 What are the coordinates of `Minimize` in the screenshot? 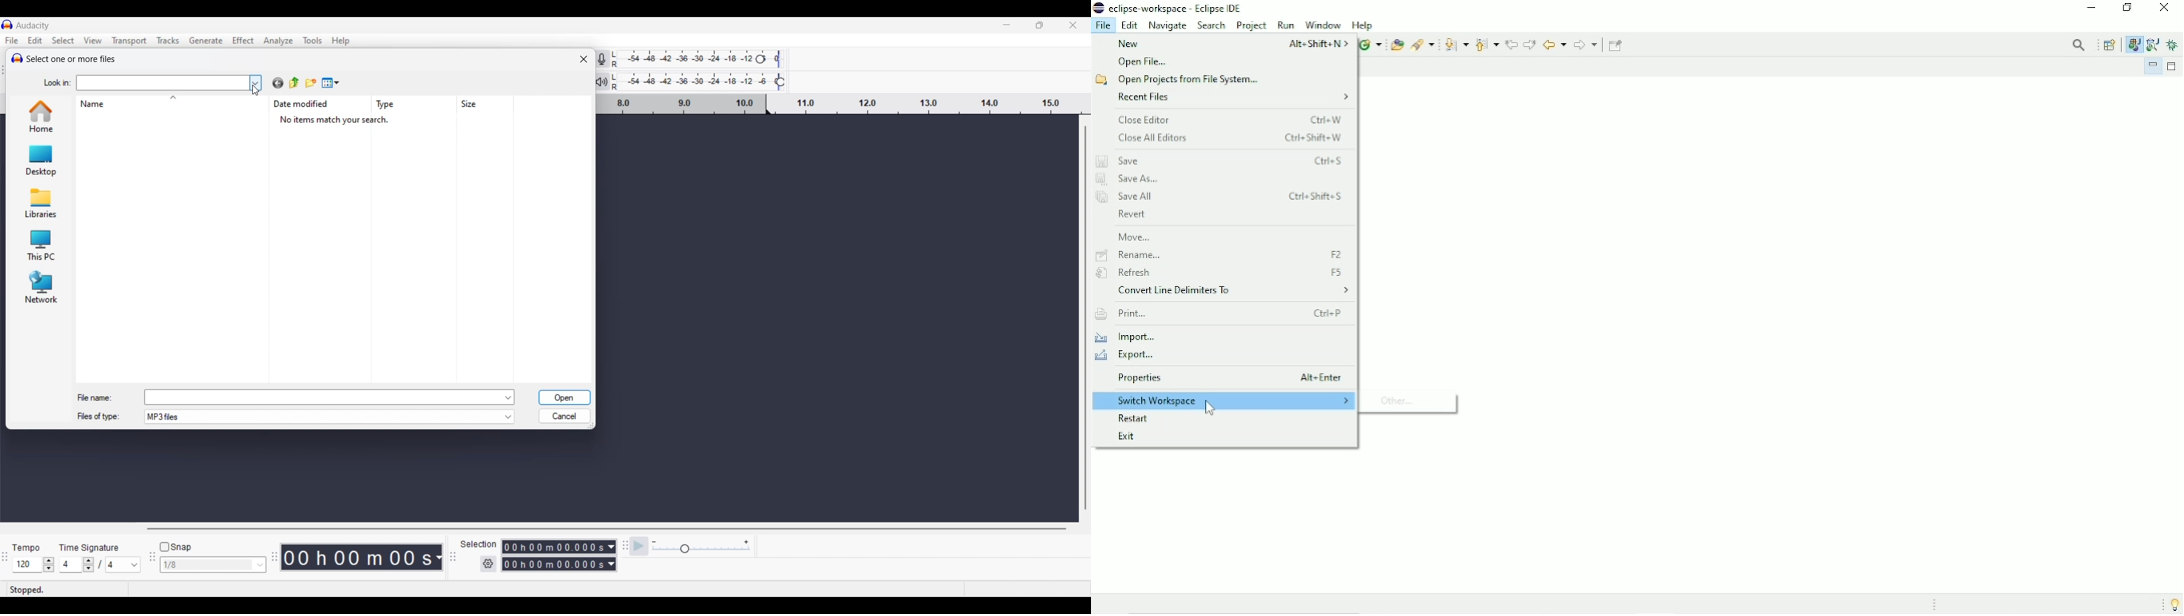 It's located at (1007, 25).